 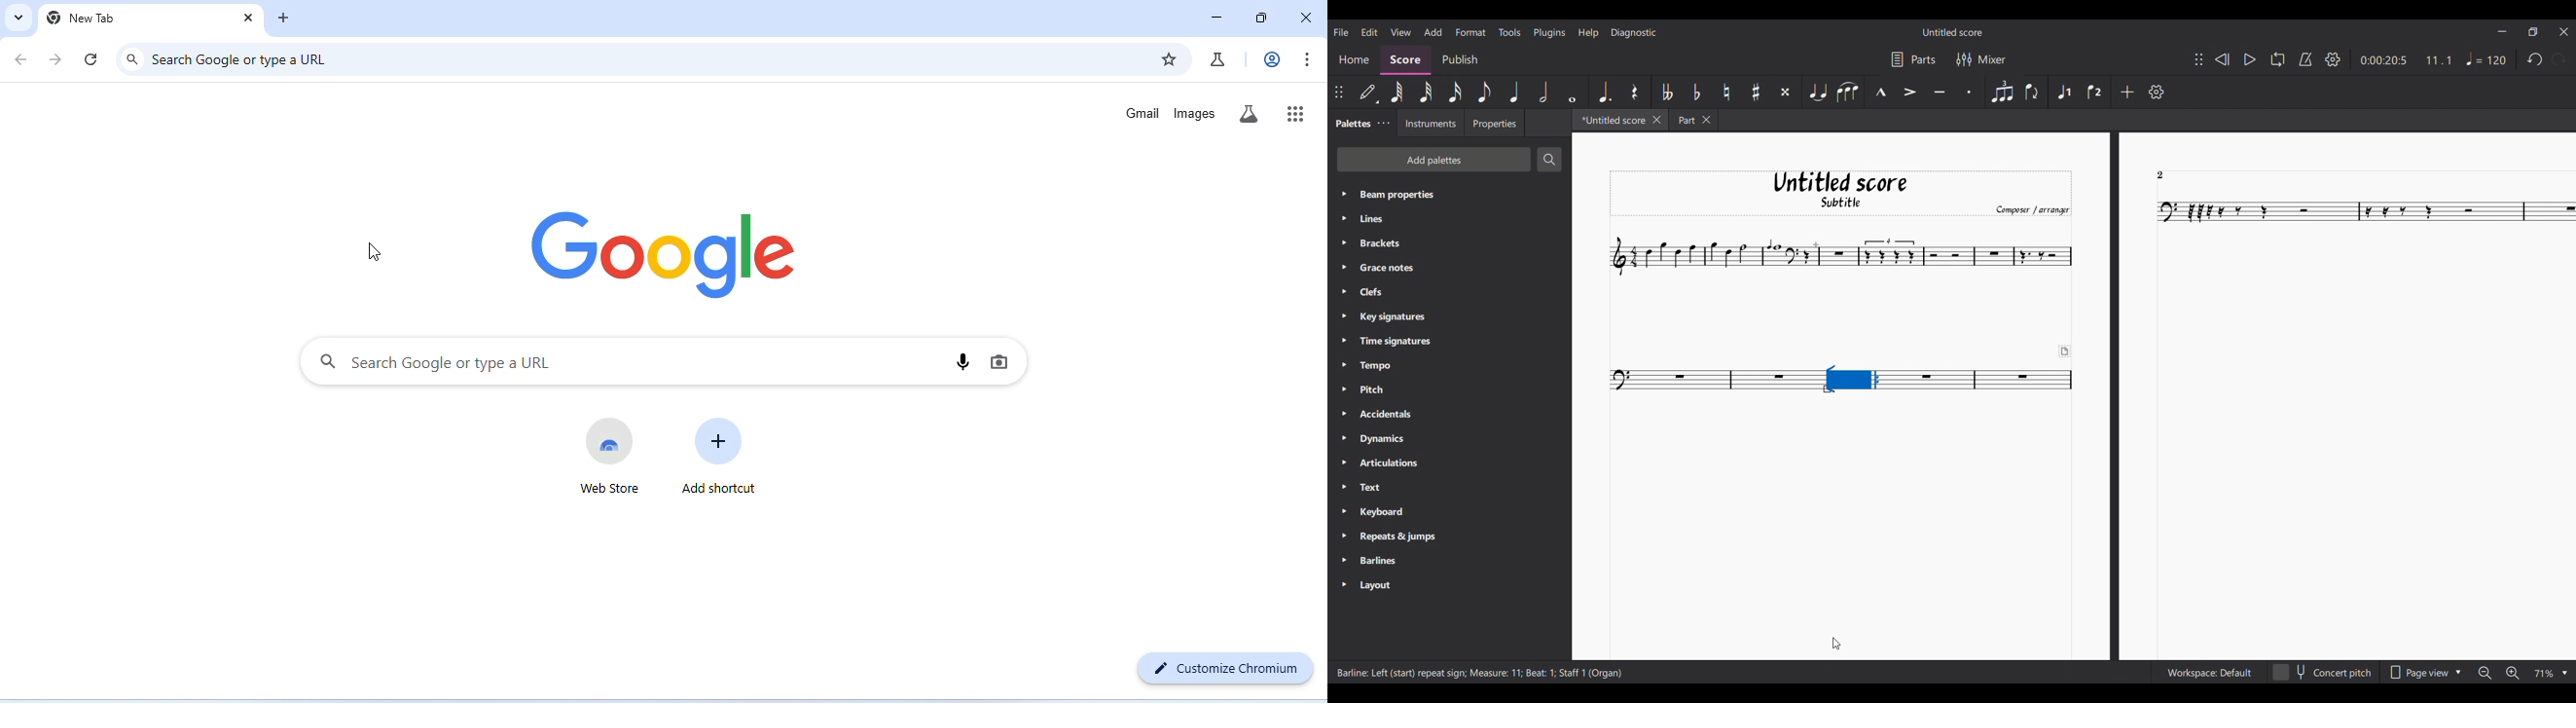 I want to click on Settings, so click(x=2157, y=91).